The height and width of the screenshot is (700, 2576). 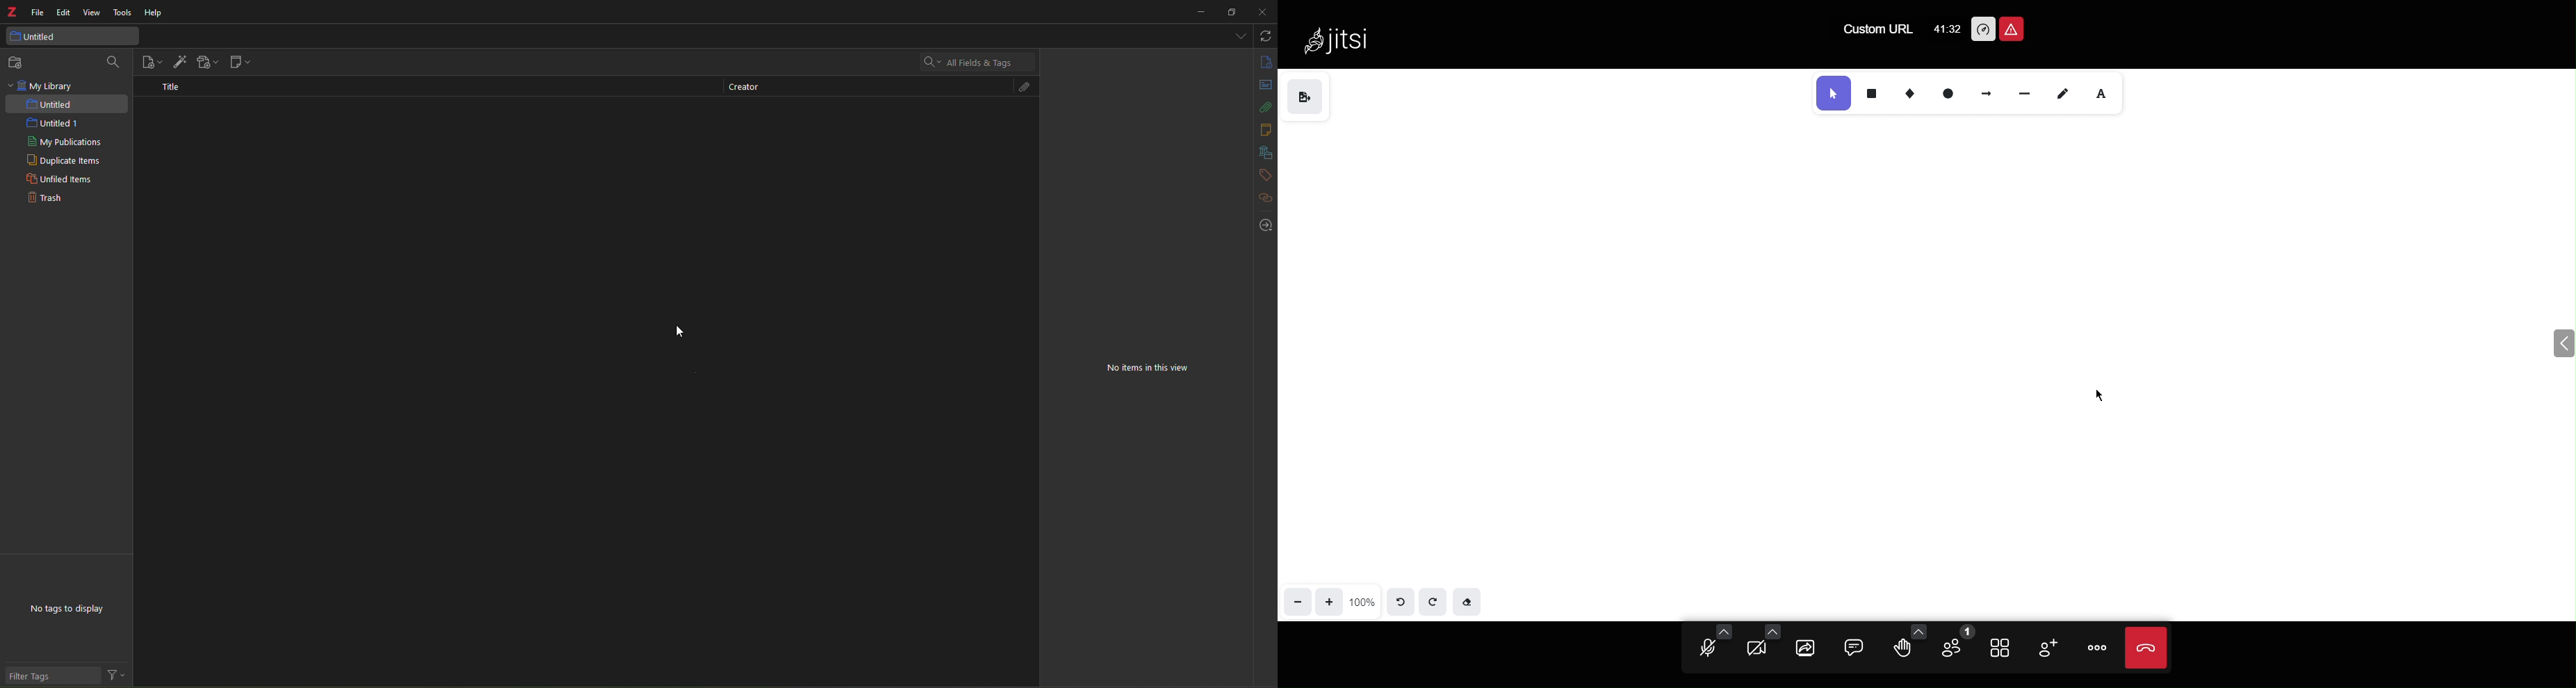 What do you see at coordinates (44, 86) in the screenshot?
I see `my library` at bounding box center [44, 86].